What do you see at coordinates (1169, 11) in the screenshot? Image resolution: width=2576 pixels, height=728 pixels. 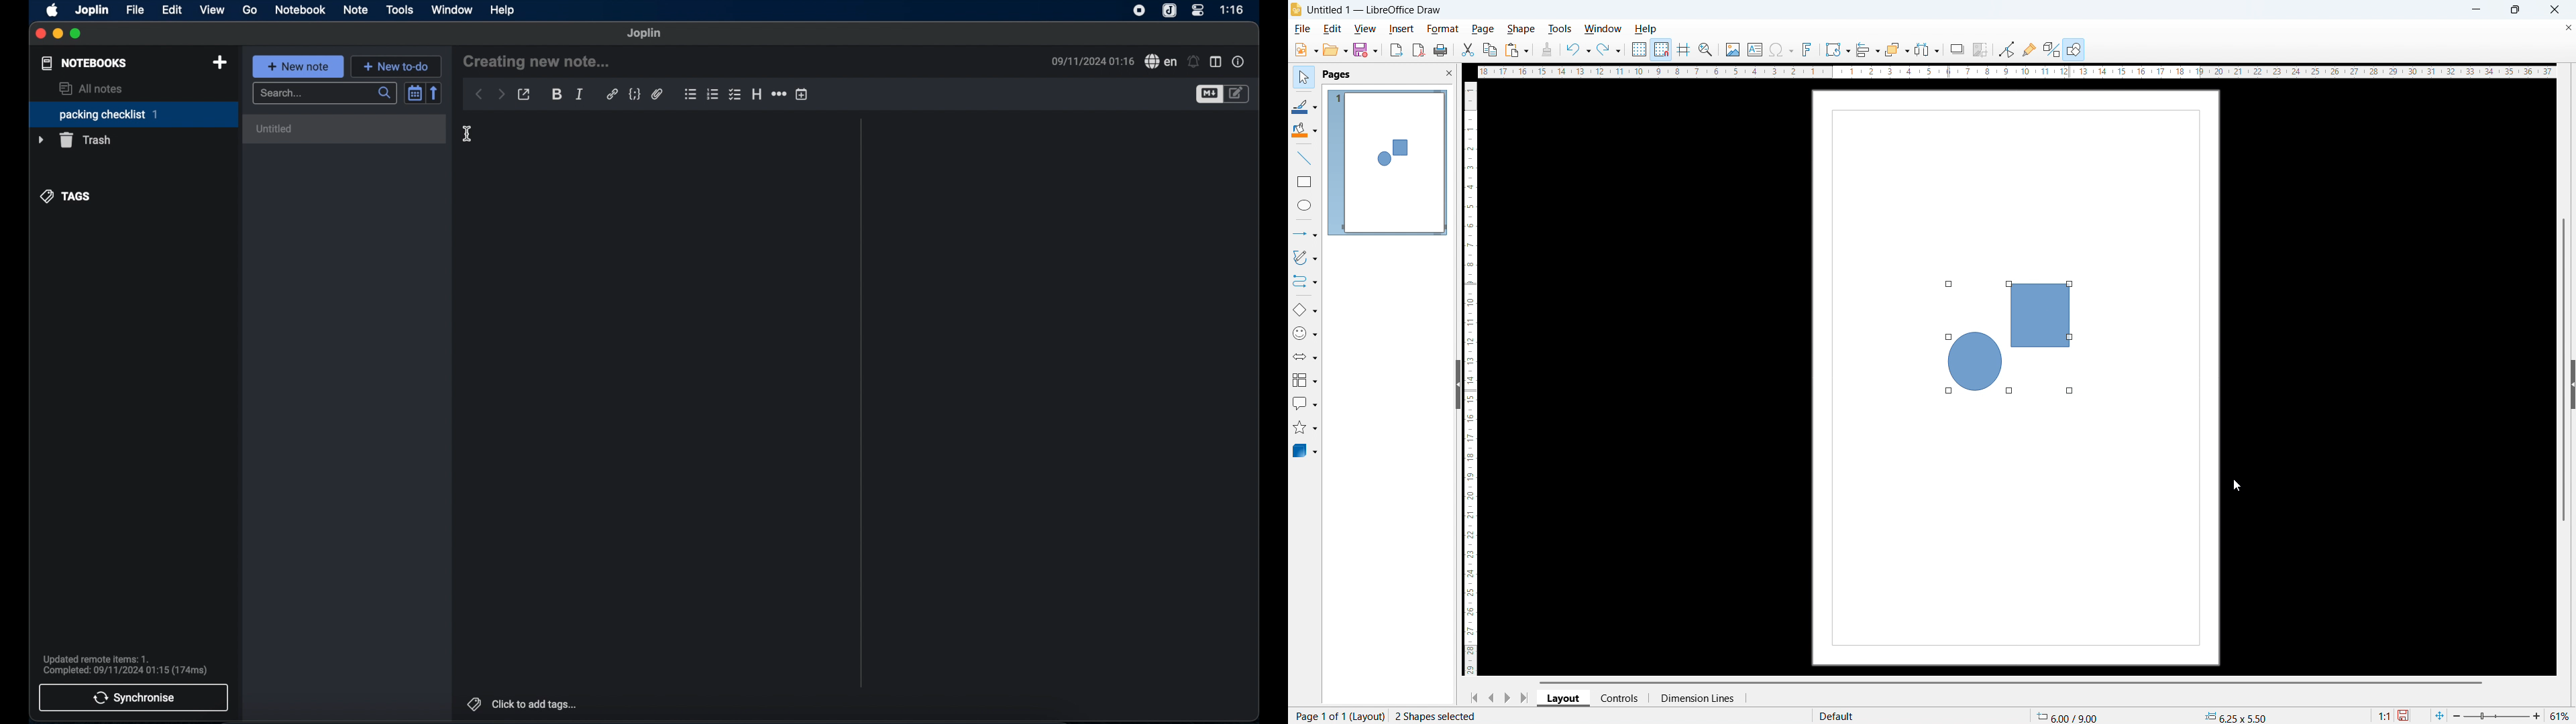 I see `joplin icone` at bounding box center [1169, 11].